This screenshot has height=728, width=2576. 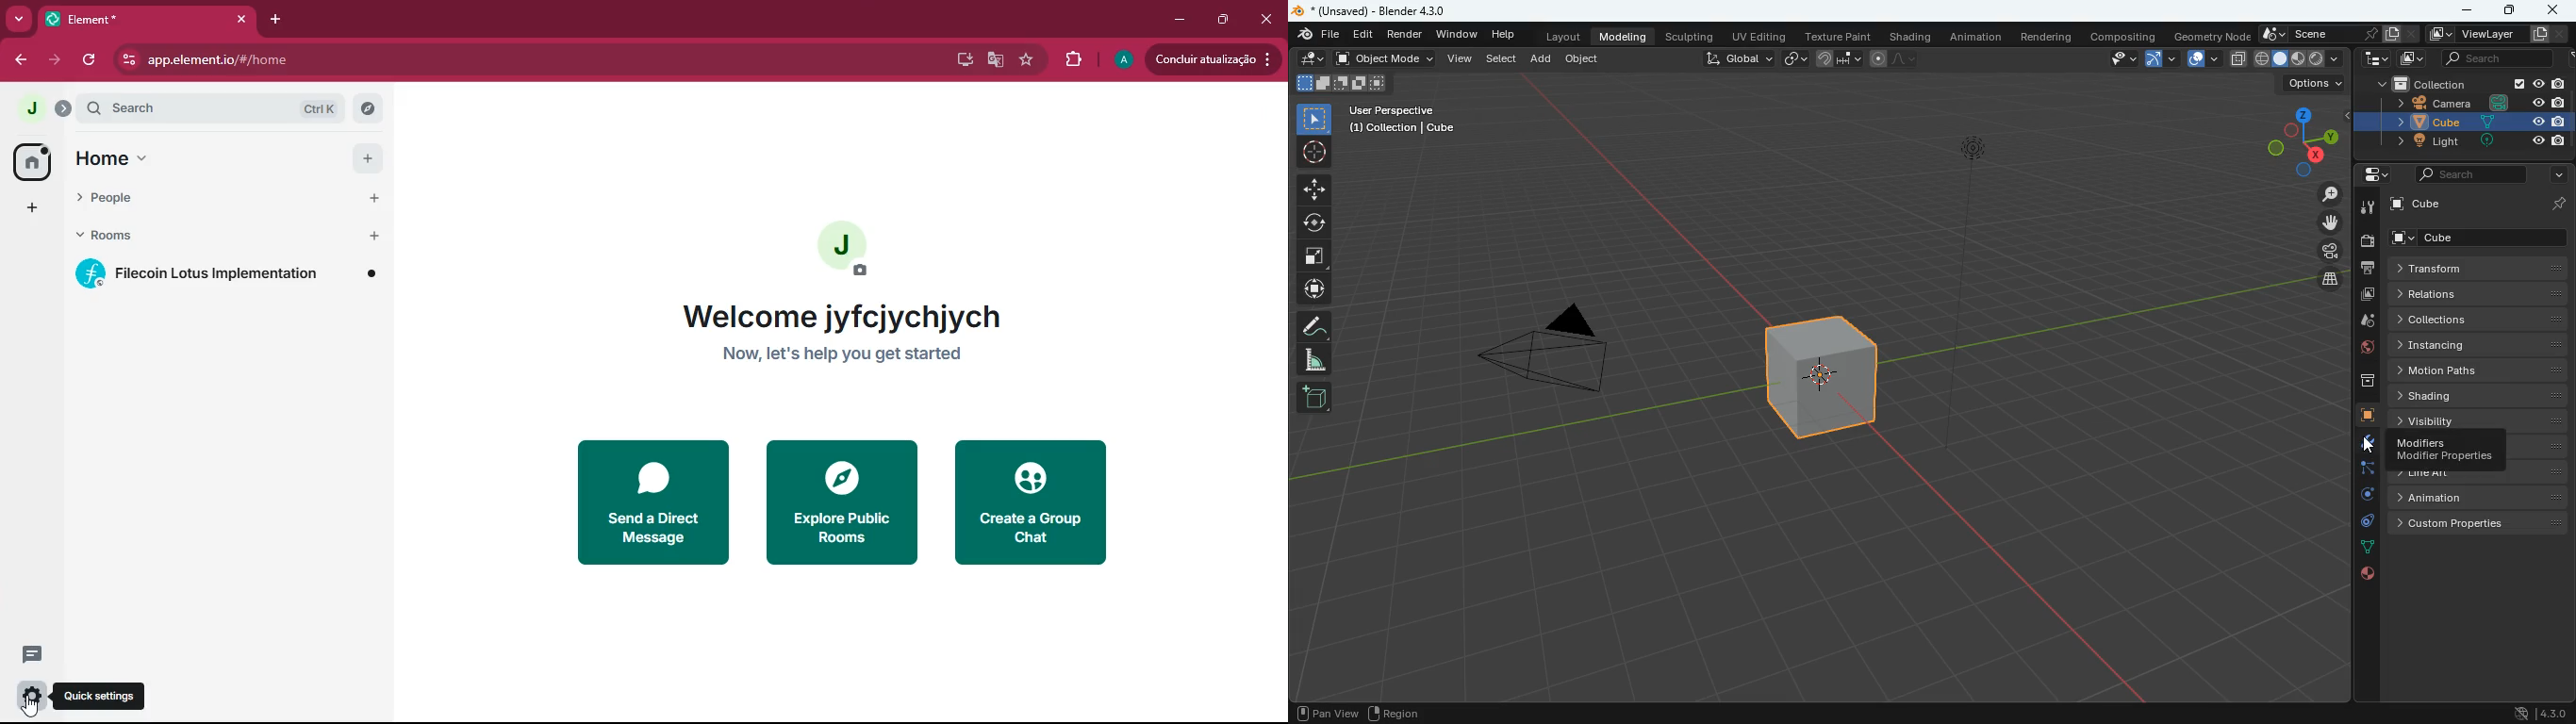 What do you see at coordinates (2358, 416) in the screenshot?
I see `cube` at bounding box center [2358, 416].